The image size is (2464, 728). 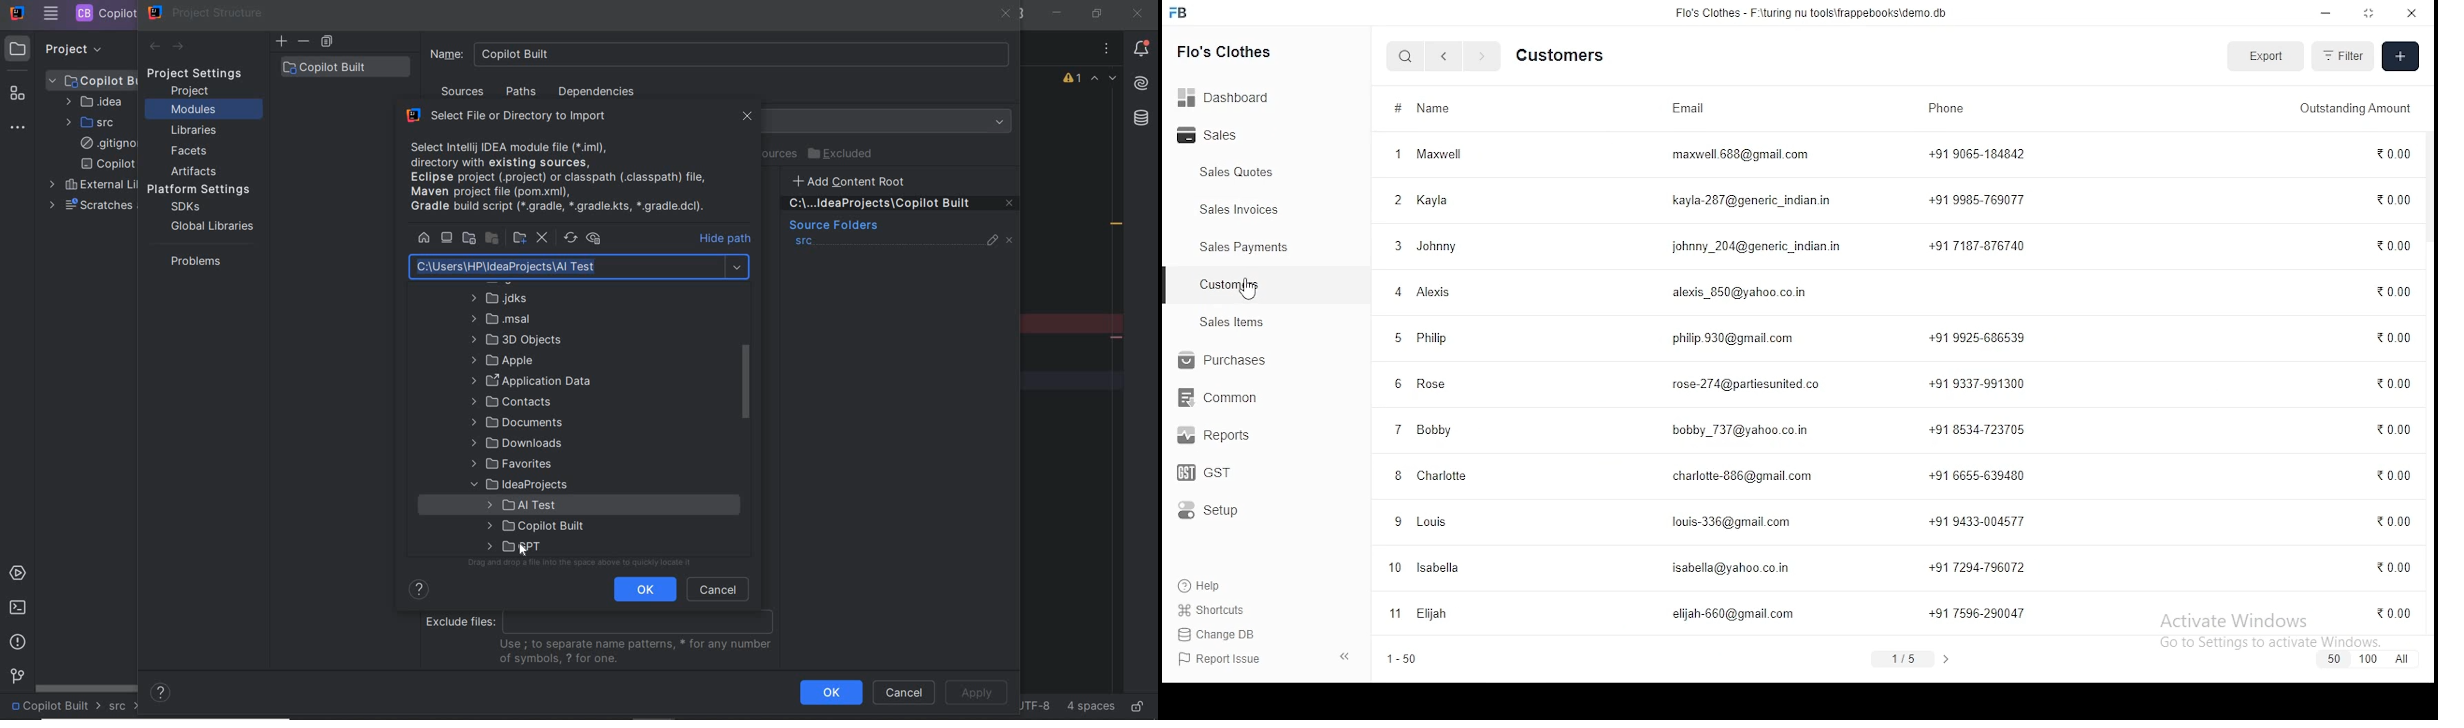 What do you see at coordinates (2392, 613) in the screenshot?
I see `0.00` at bounding box center [2392, 613].